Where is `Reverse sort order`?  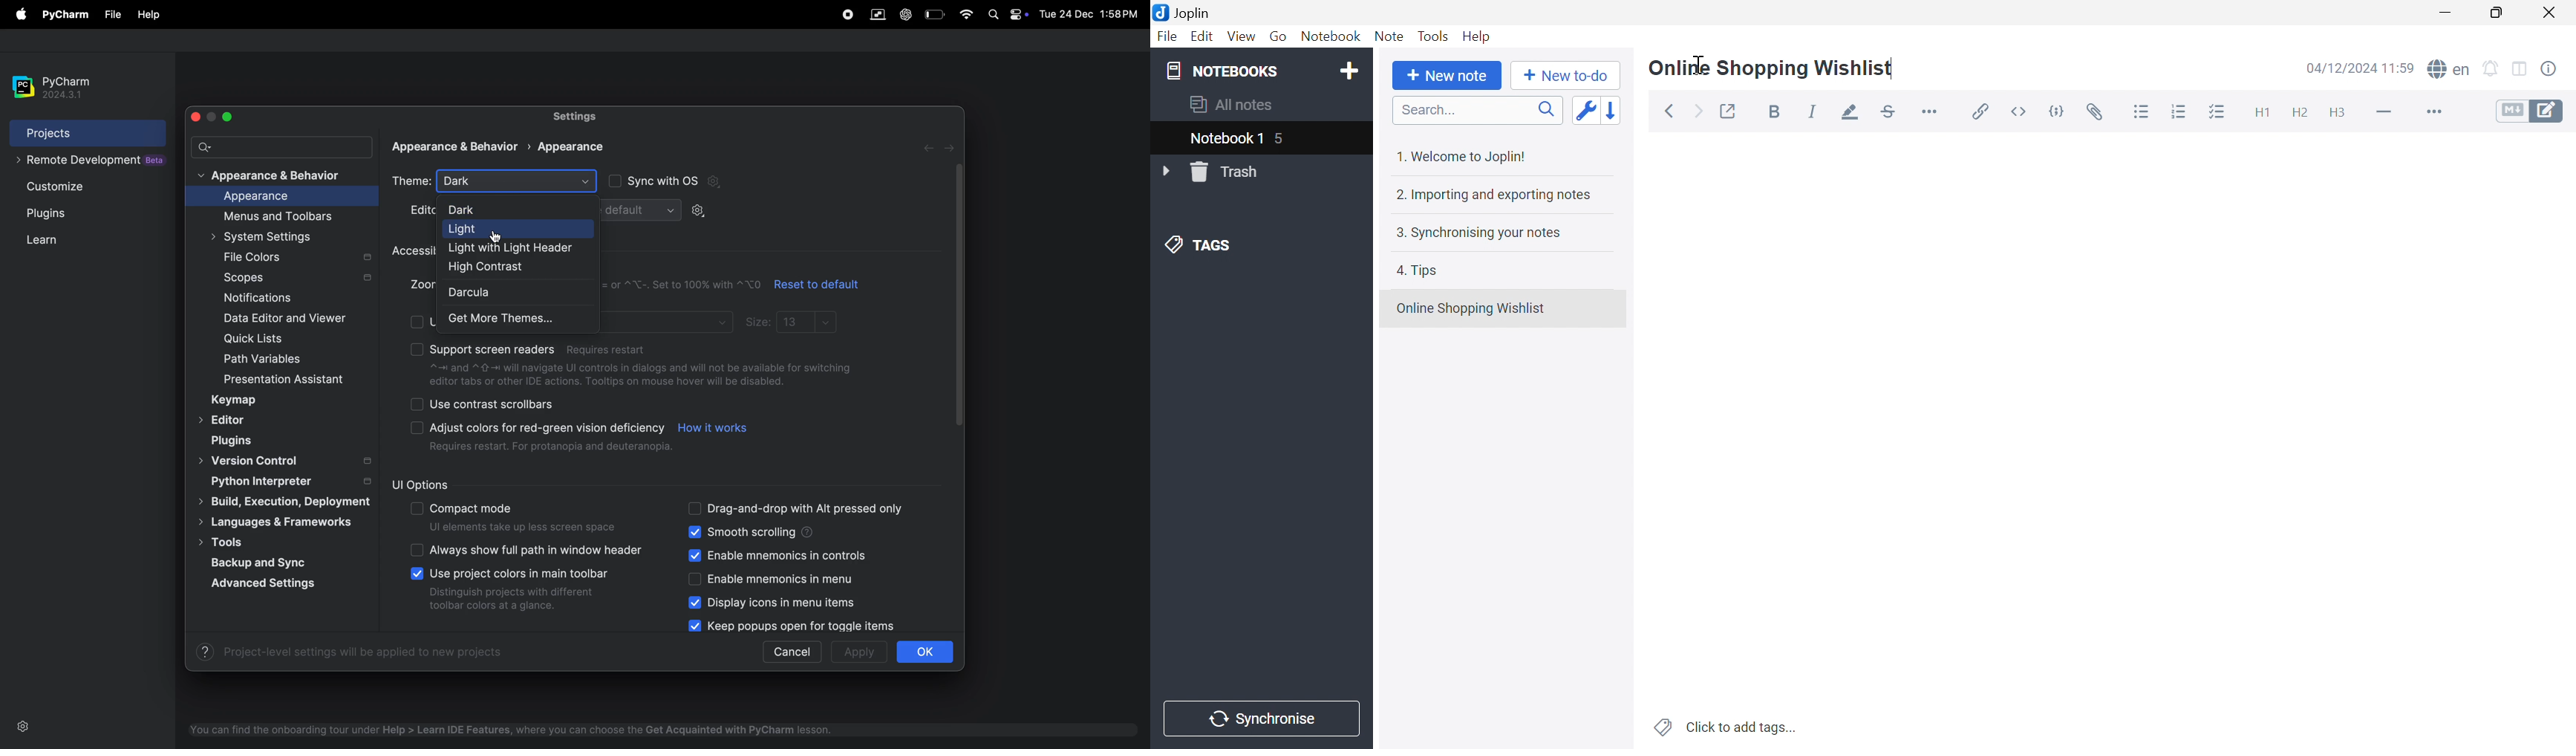
Reverse sort order is located at coordinates (1612, 110).